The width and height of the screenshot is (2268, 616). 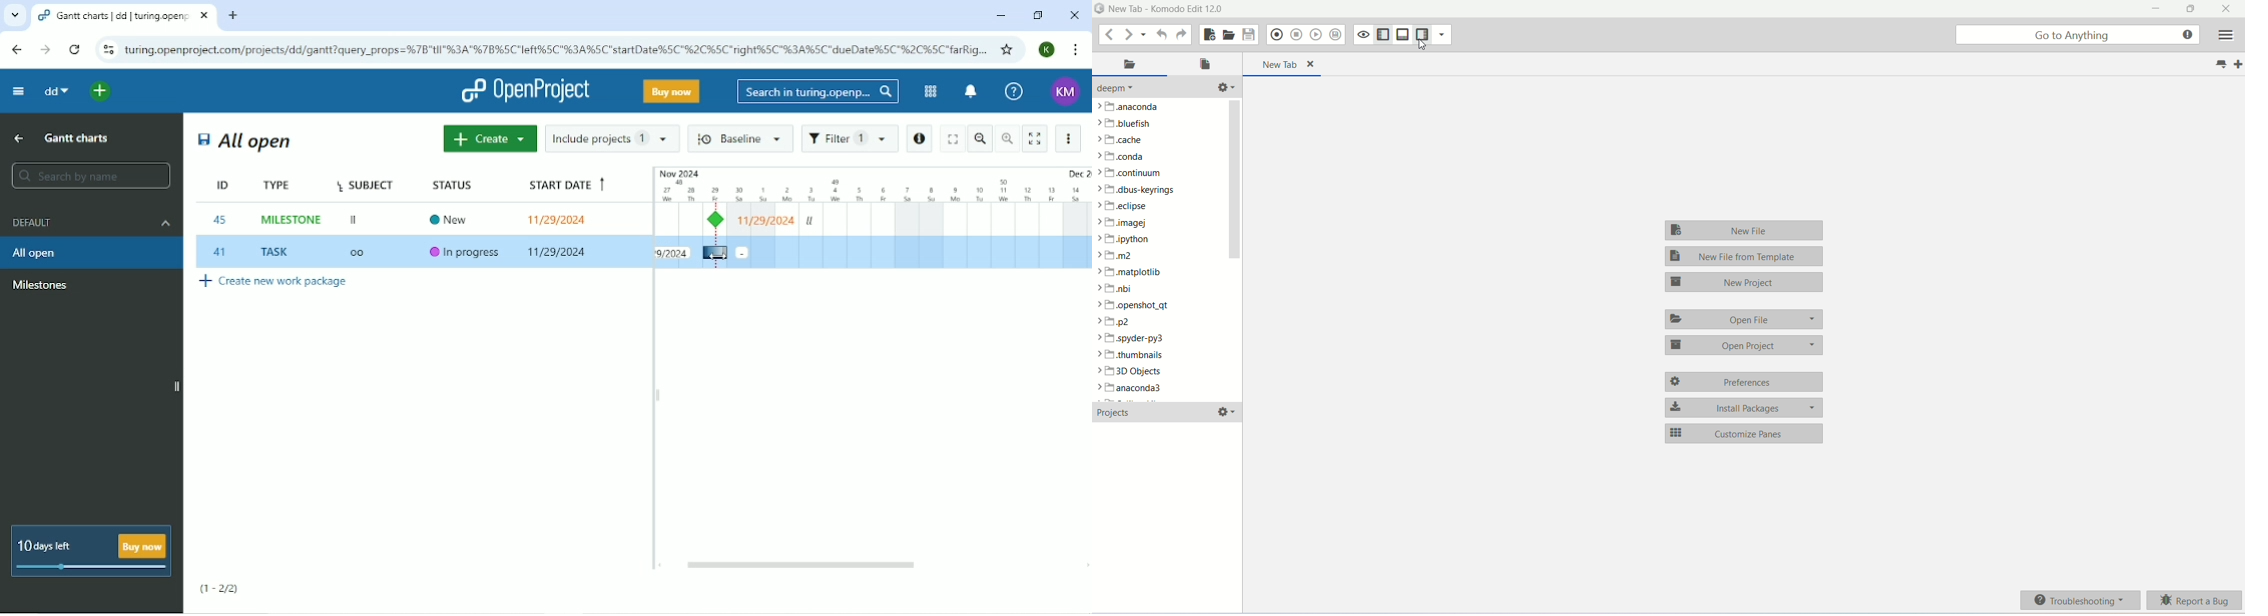 What do you see at coordinates (18, 49) in the screenshot?
I see `Back` at bounding box center [18, 49].